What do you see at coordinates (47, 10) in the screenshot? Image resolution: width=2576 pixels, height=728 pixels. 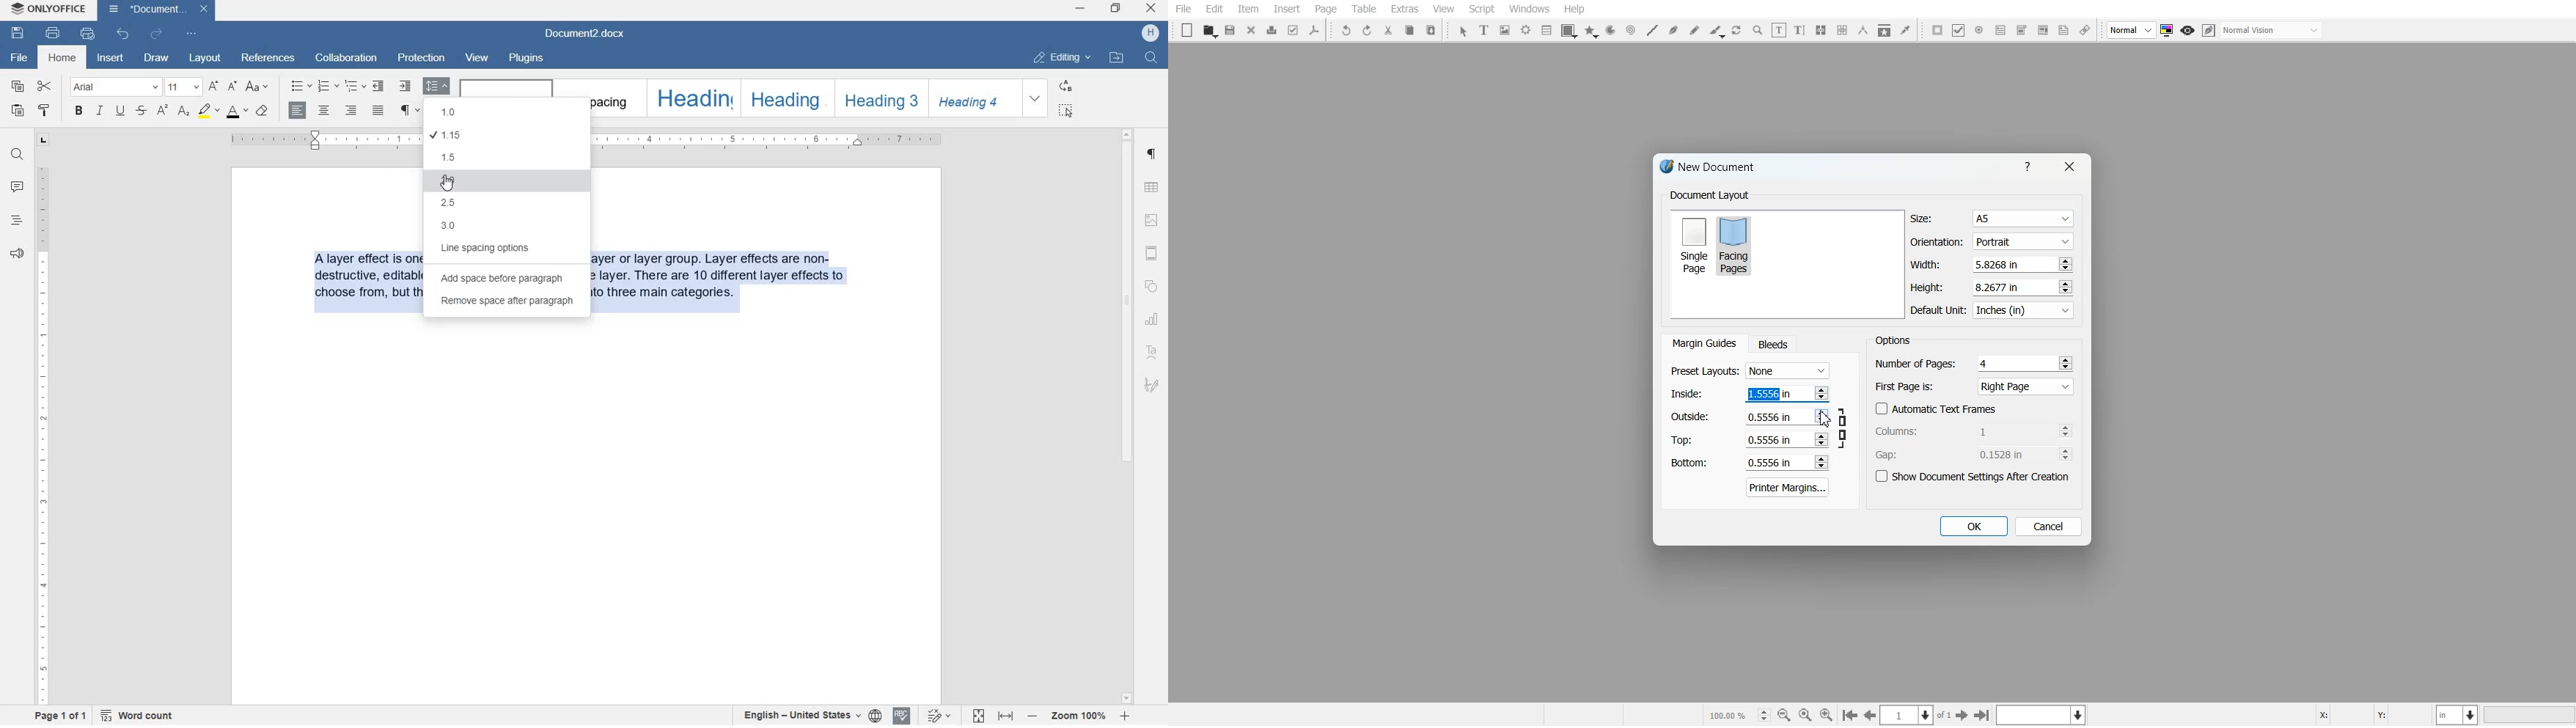 I see `system name` at bounding box center [47, 10].